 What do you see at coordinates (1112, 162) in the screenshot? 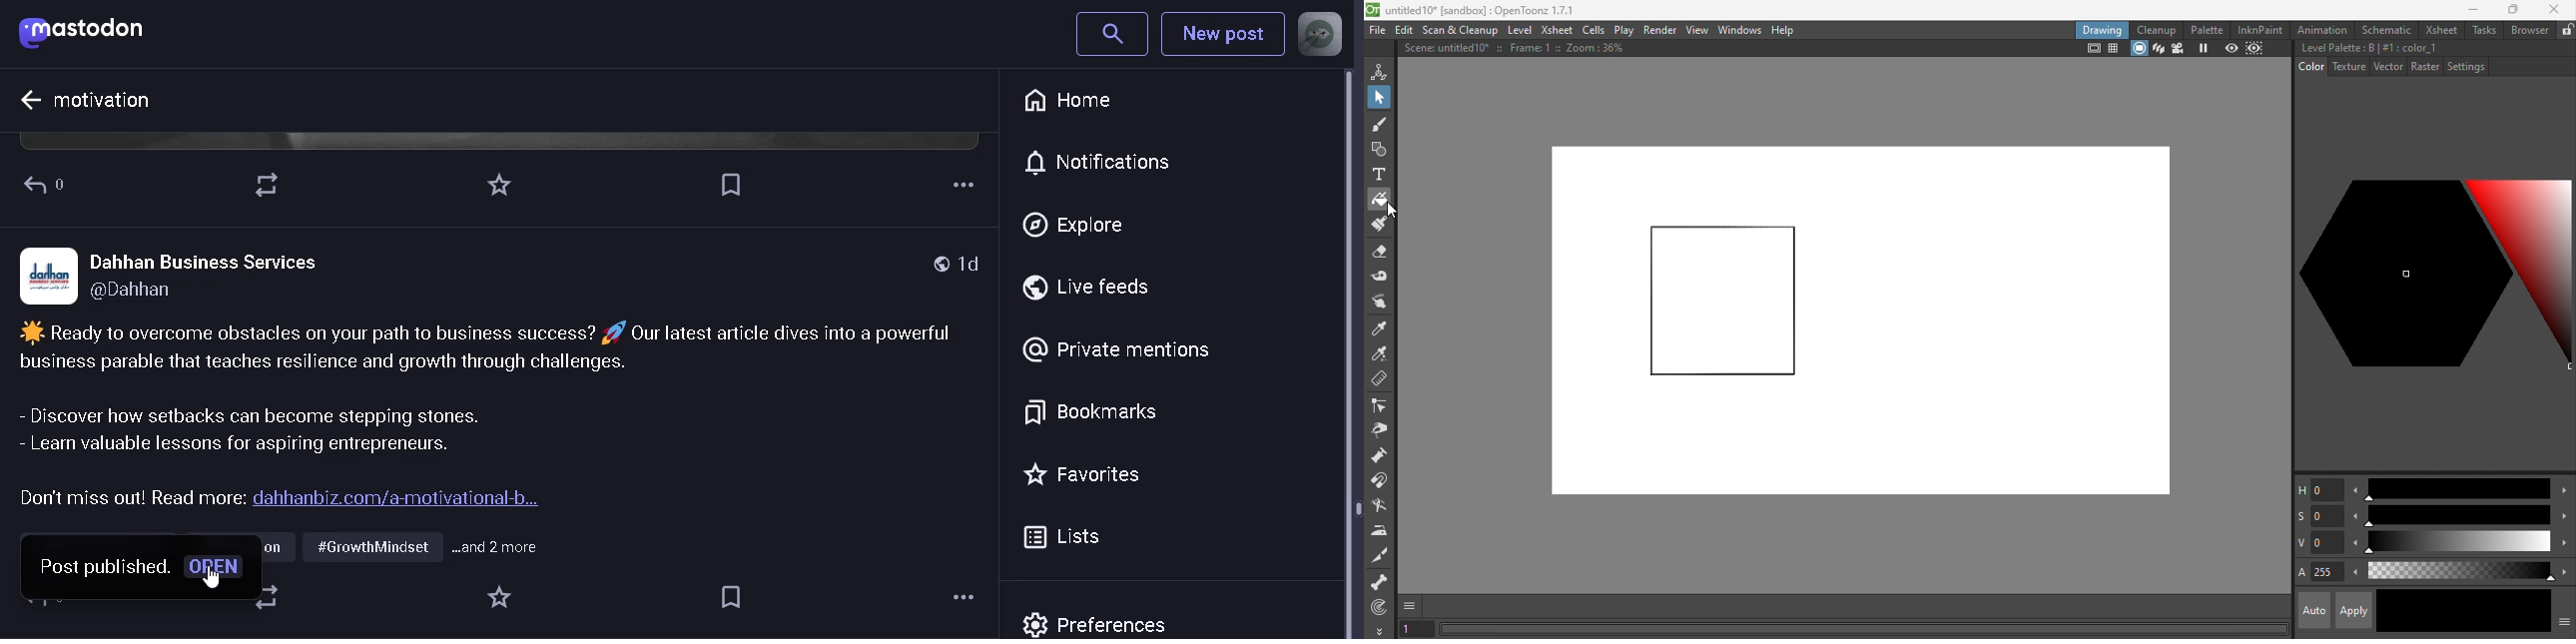
I see `notification` at bounding box center [1112, 162].